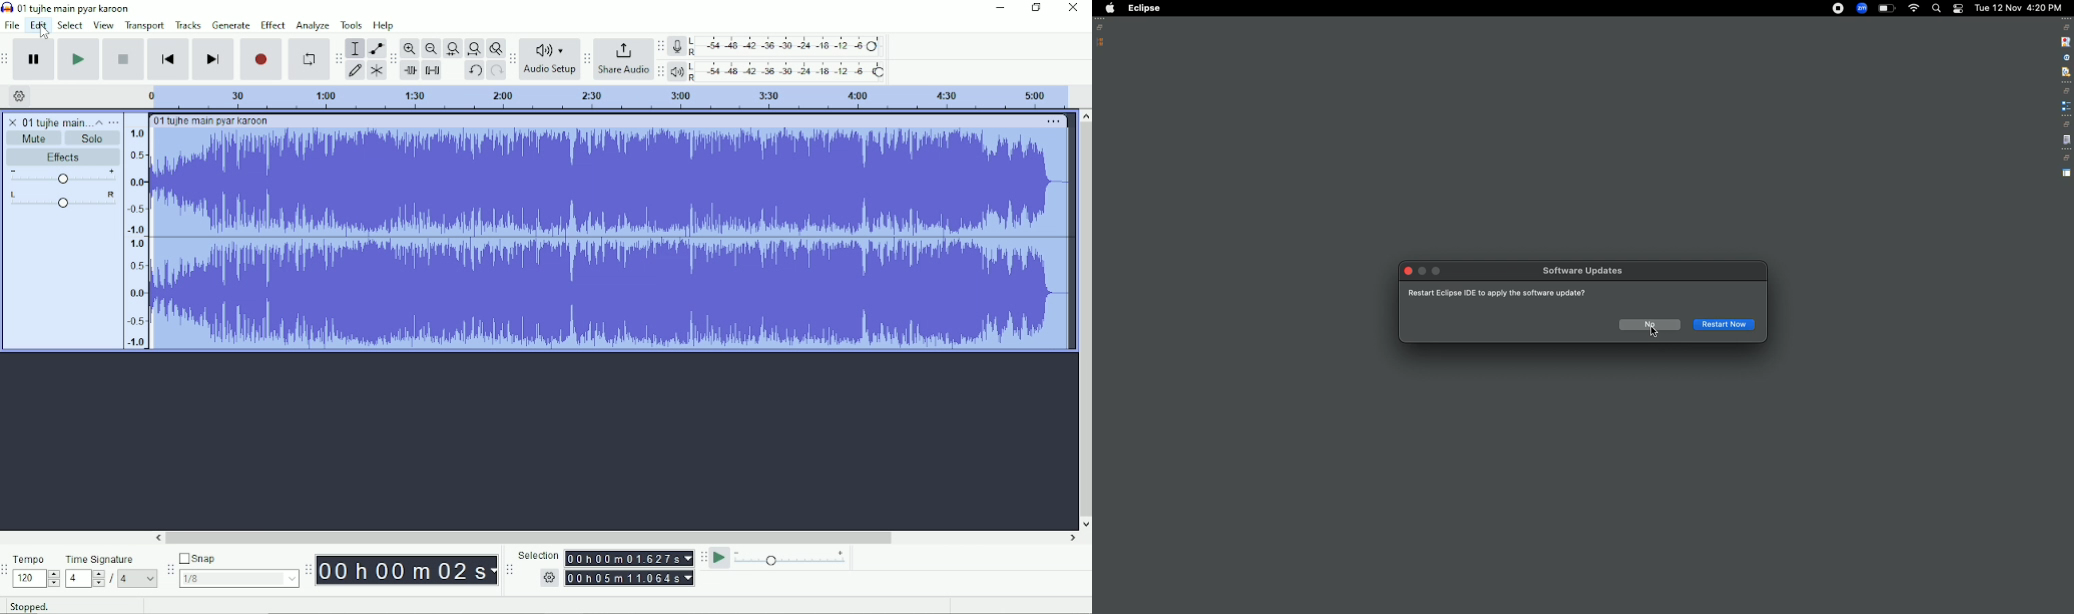 Image resolution: width=2100 pixels, height=616 pixels. I want to click on Audacity snapping toolbar, so click(169, 568).